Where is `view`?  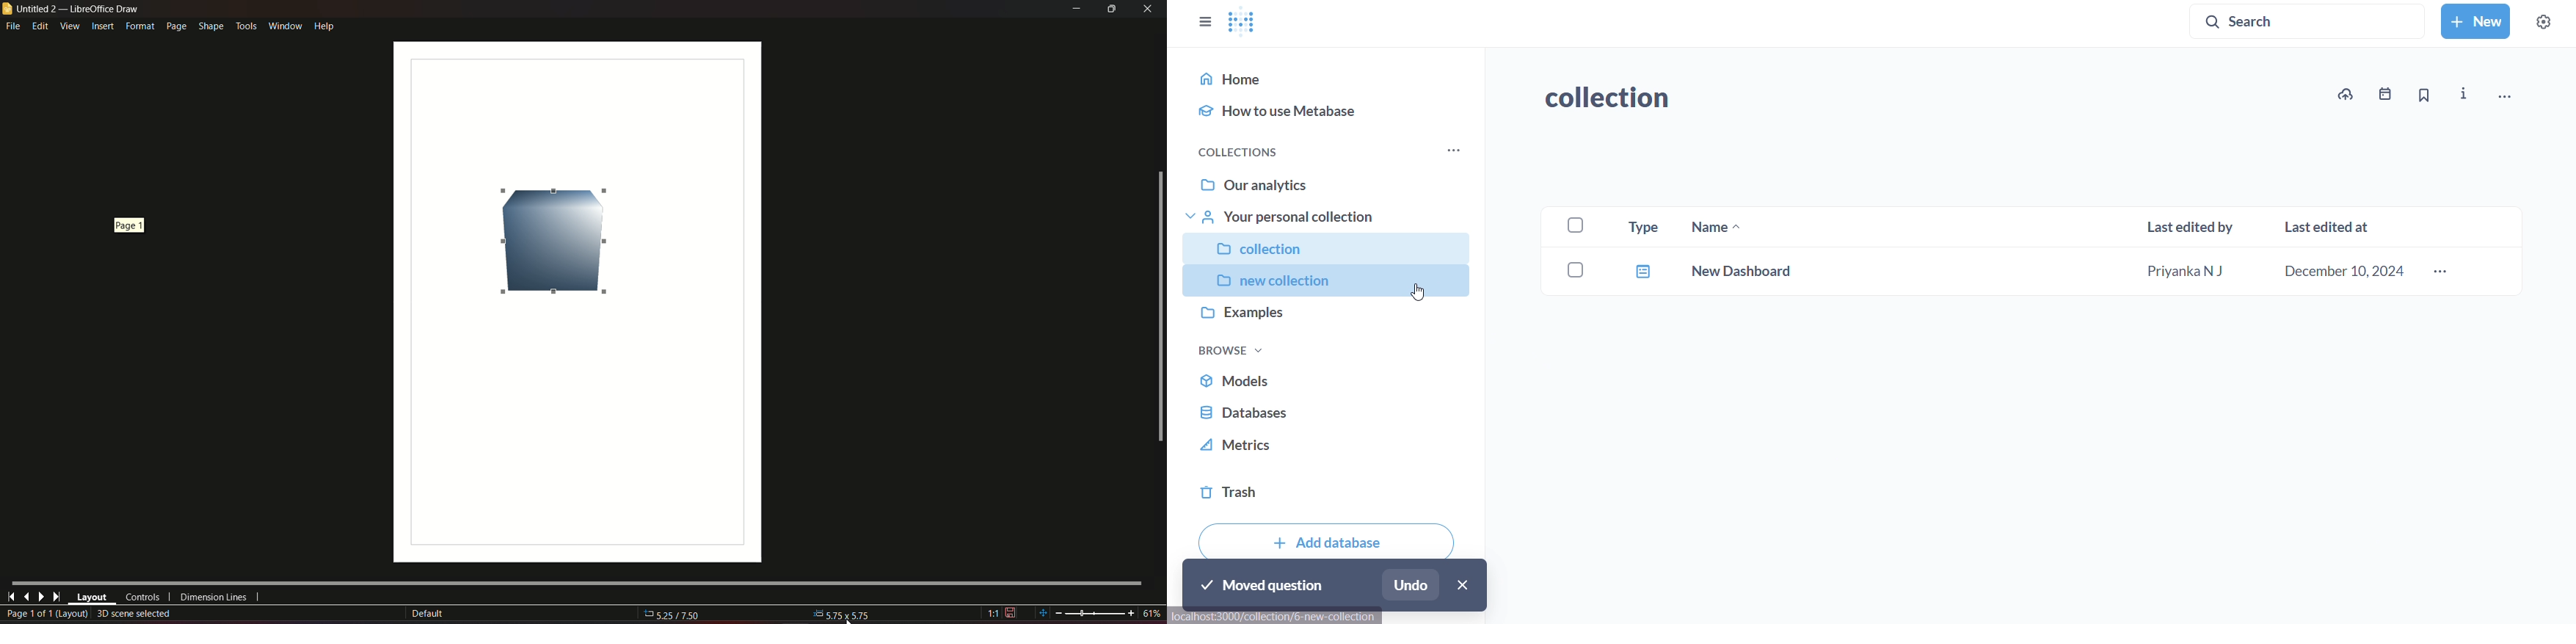 view is located at coordinates (69, 26).